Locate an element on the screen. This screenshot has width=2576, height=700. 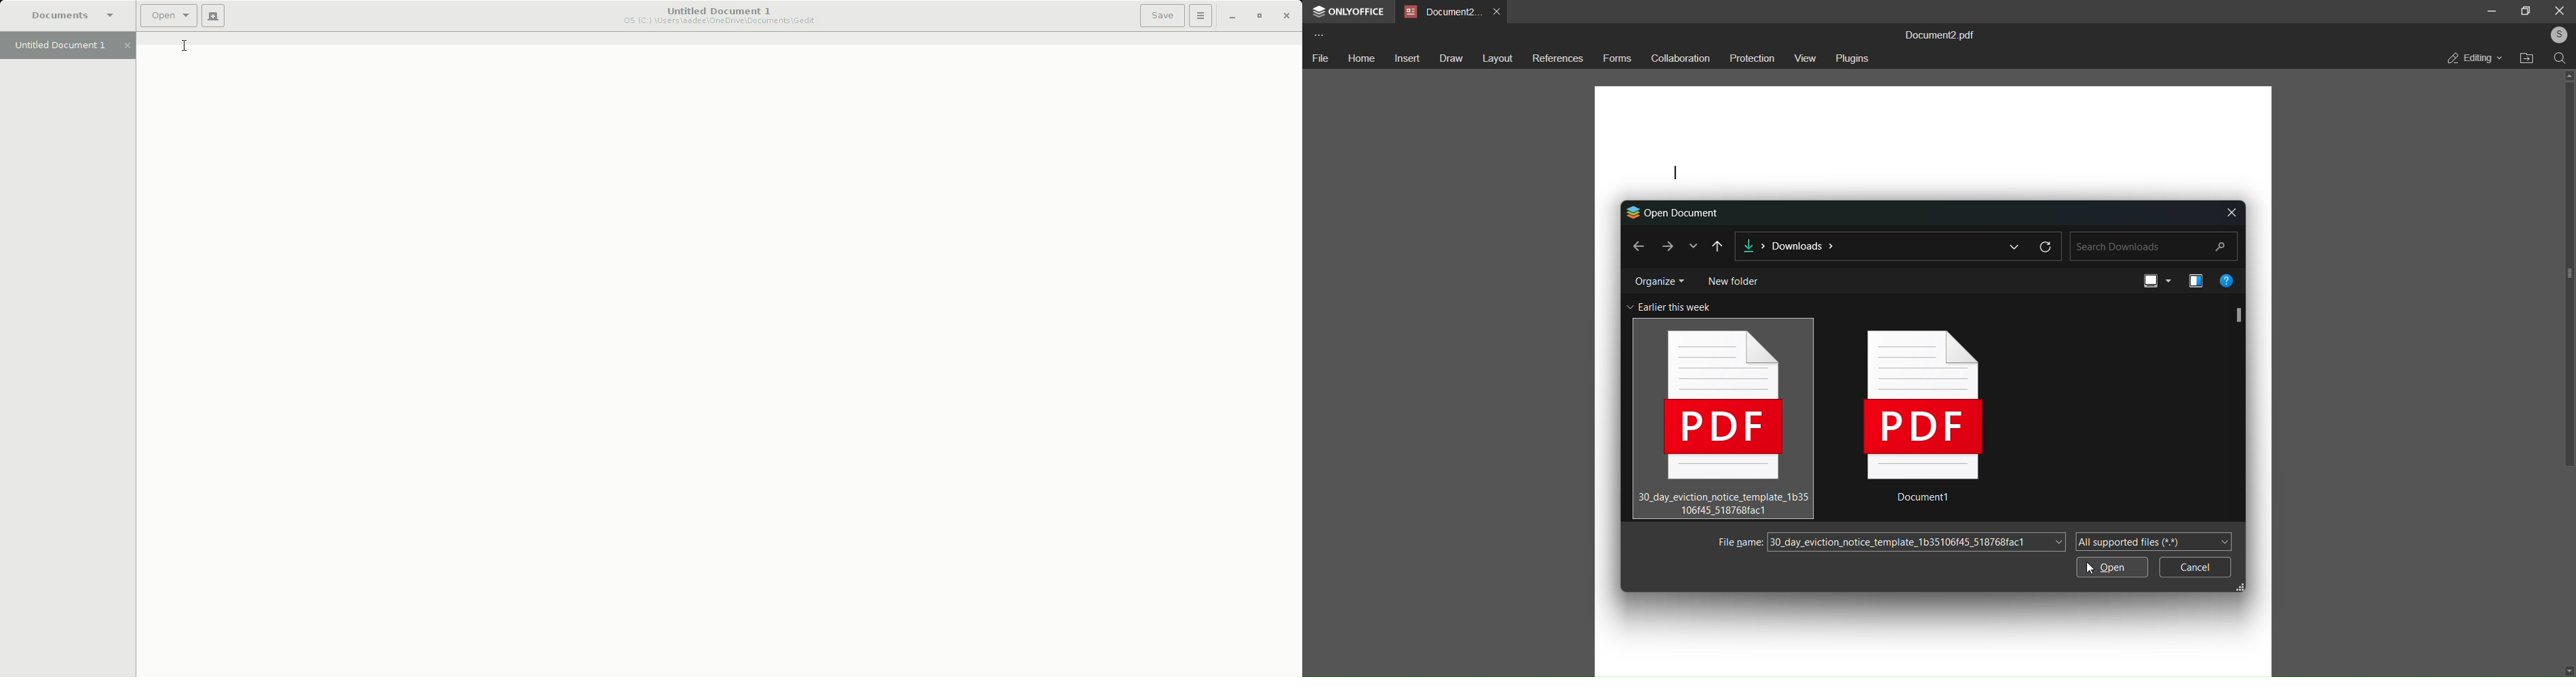
scroll bar is located at coordinates (2570, 277).